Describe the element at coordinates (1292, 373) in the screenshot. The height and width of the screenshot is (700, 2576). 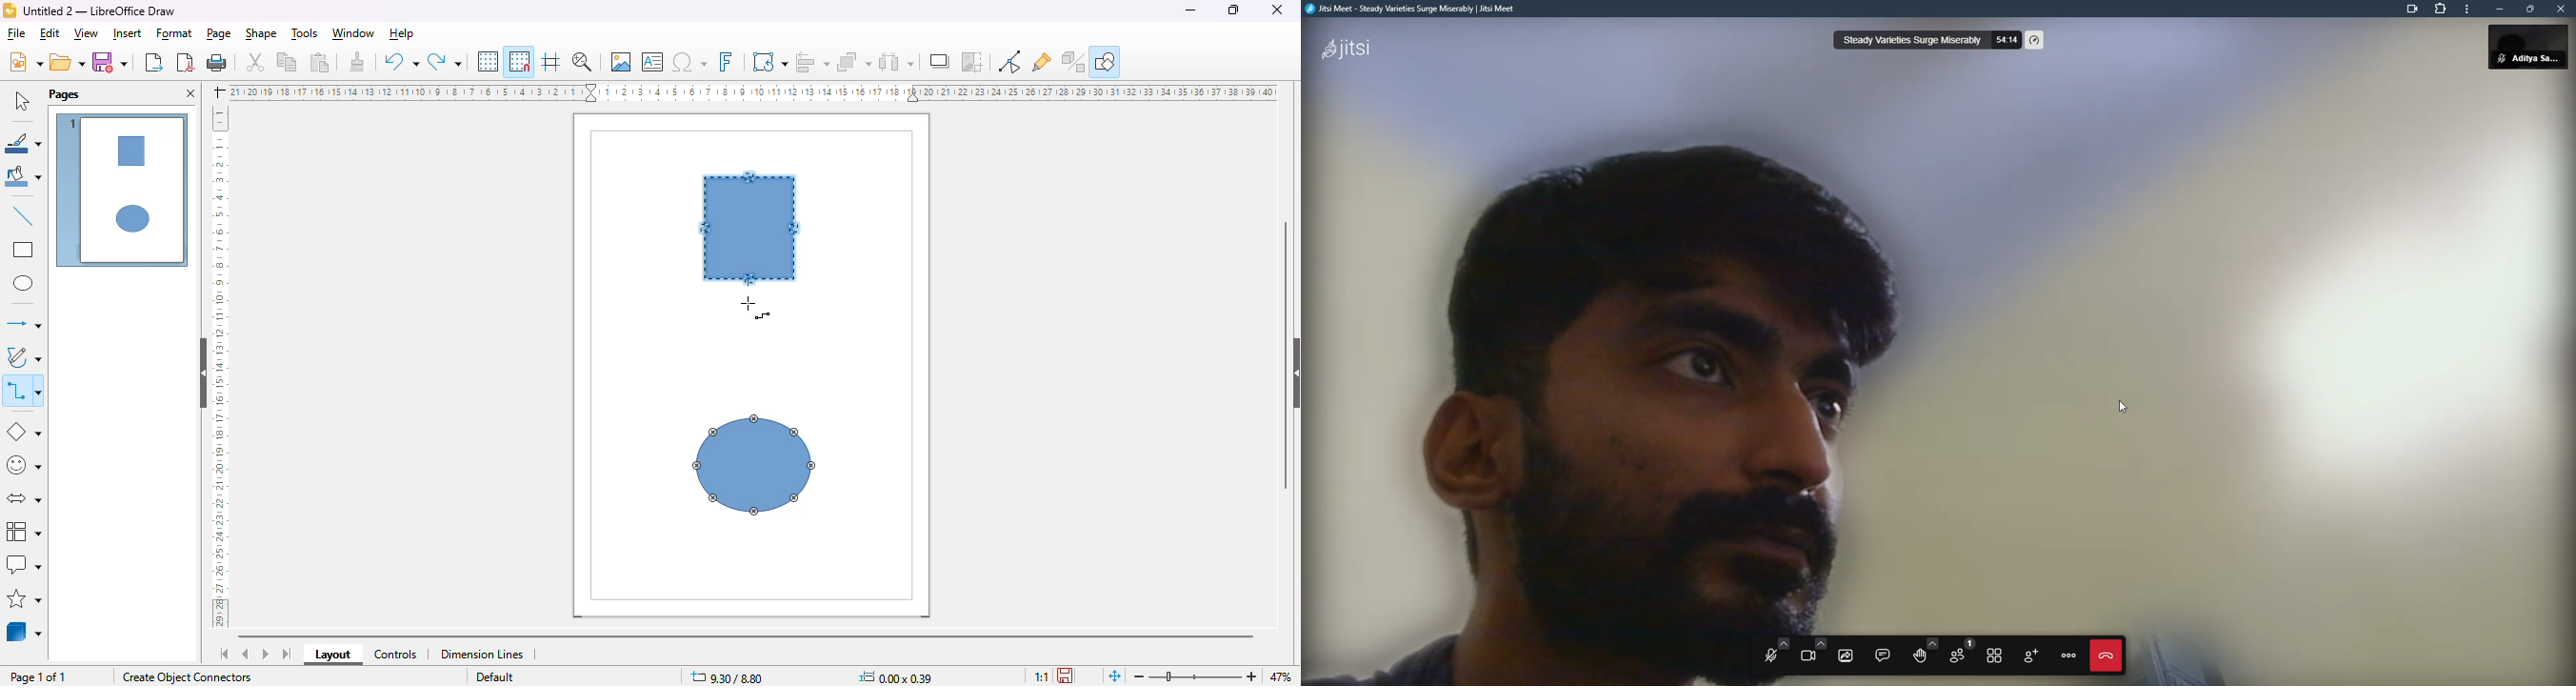
I see `show` at that location.